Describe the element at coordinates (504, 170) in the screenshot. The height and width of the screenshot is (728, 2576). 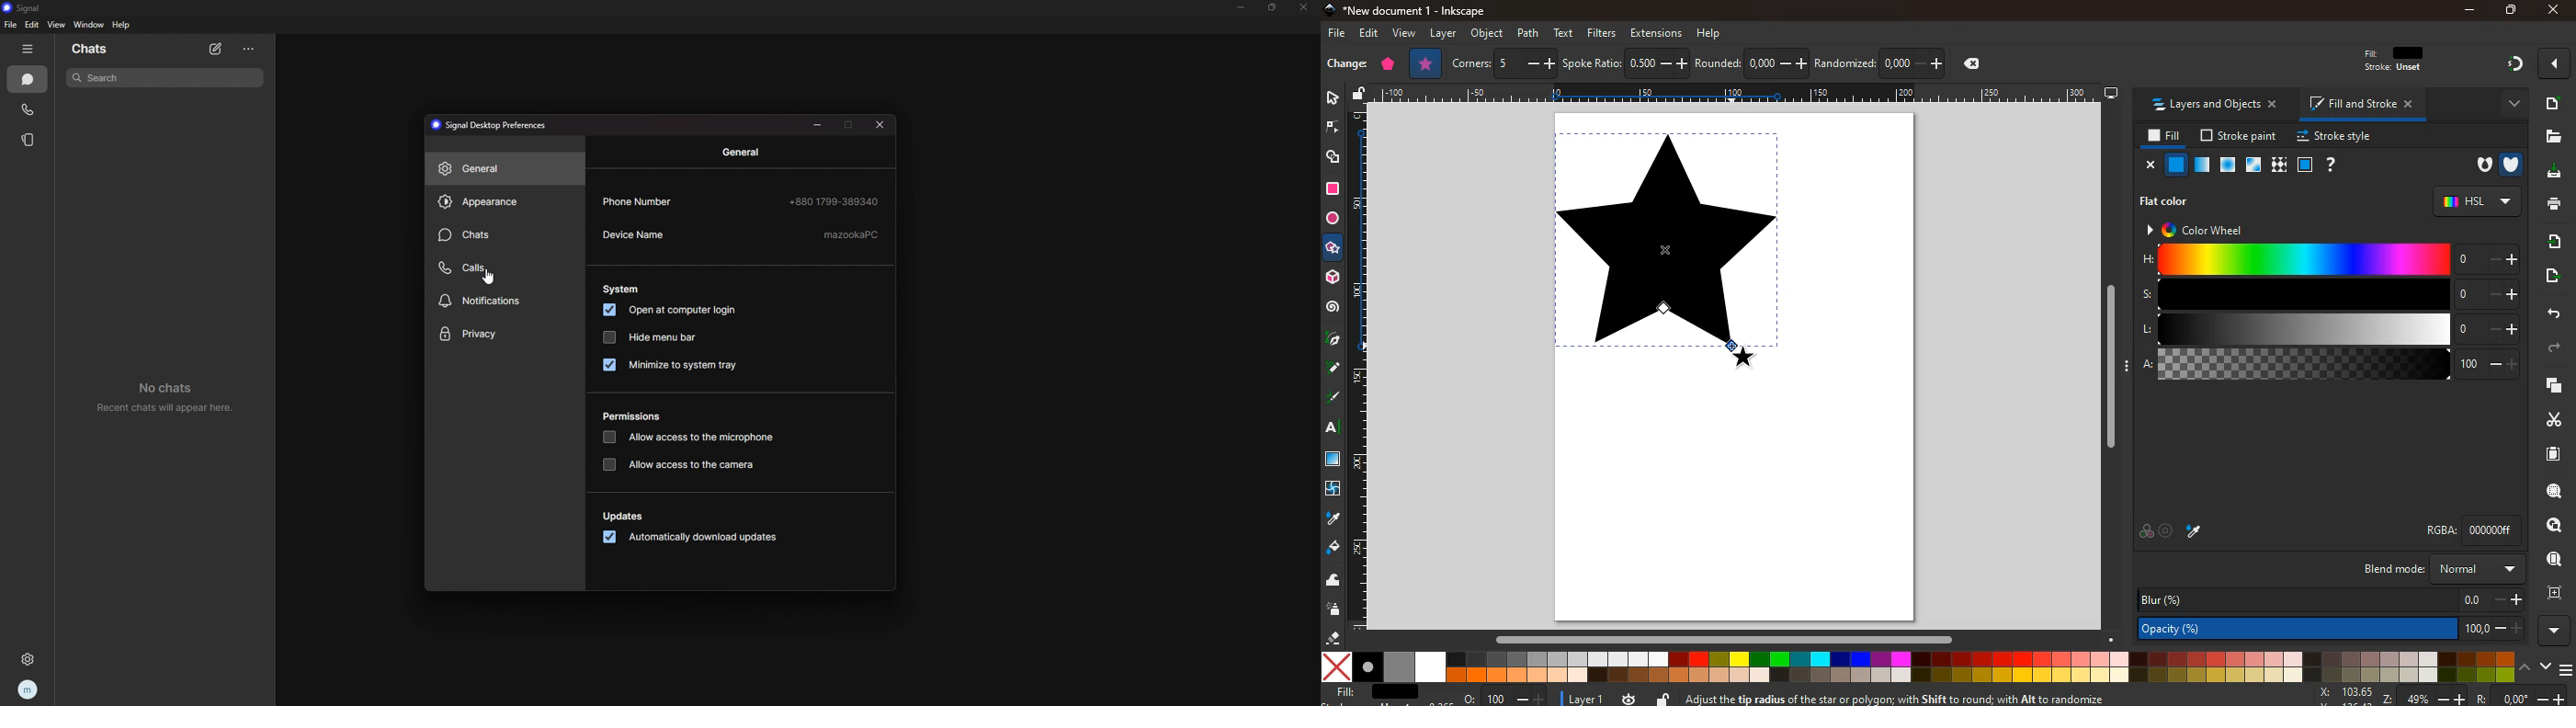
I see `general` at that location.